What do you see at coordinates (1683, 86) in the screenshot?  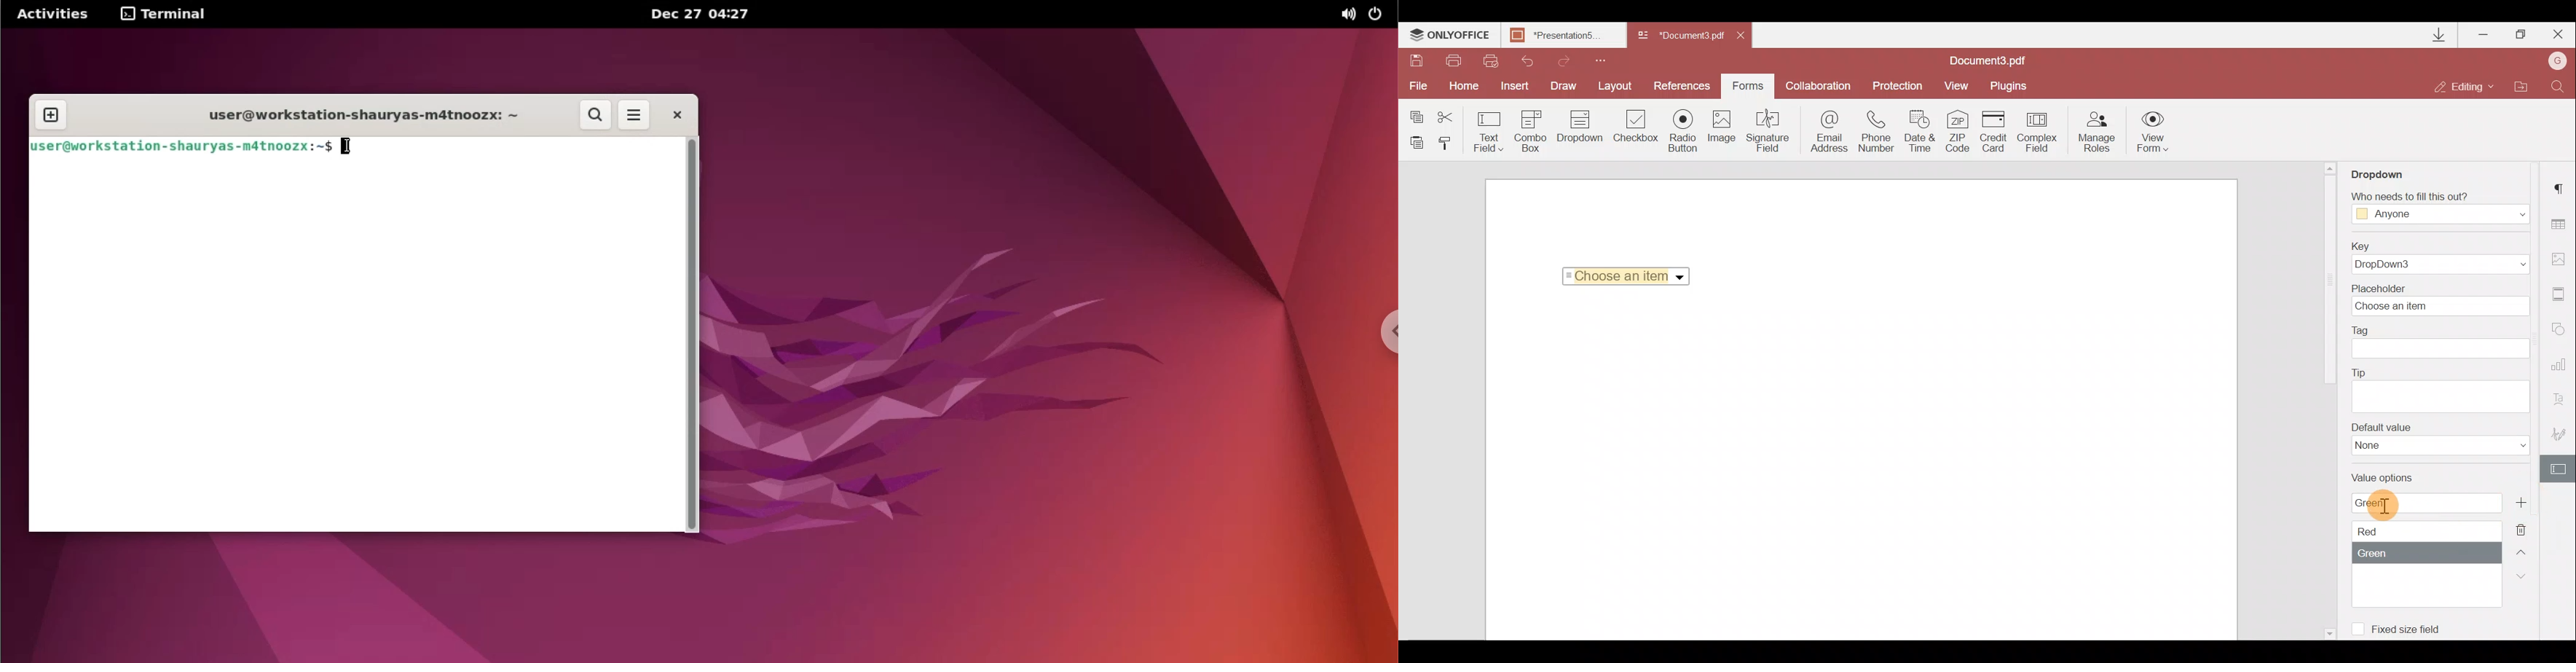 I see `Preferences` at bounding box center [1683, 86].